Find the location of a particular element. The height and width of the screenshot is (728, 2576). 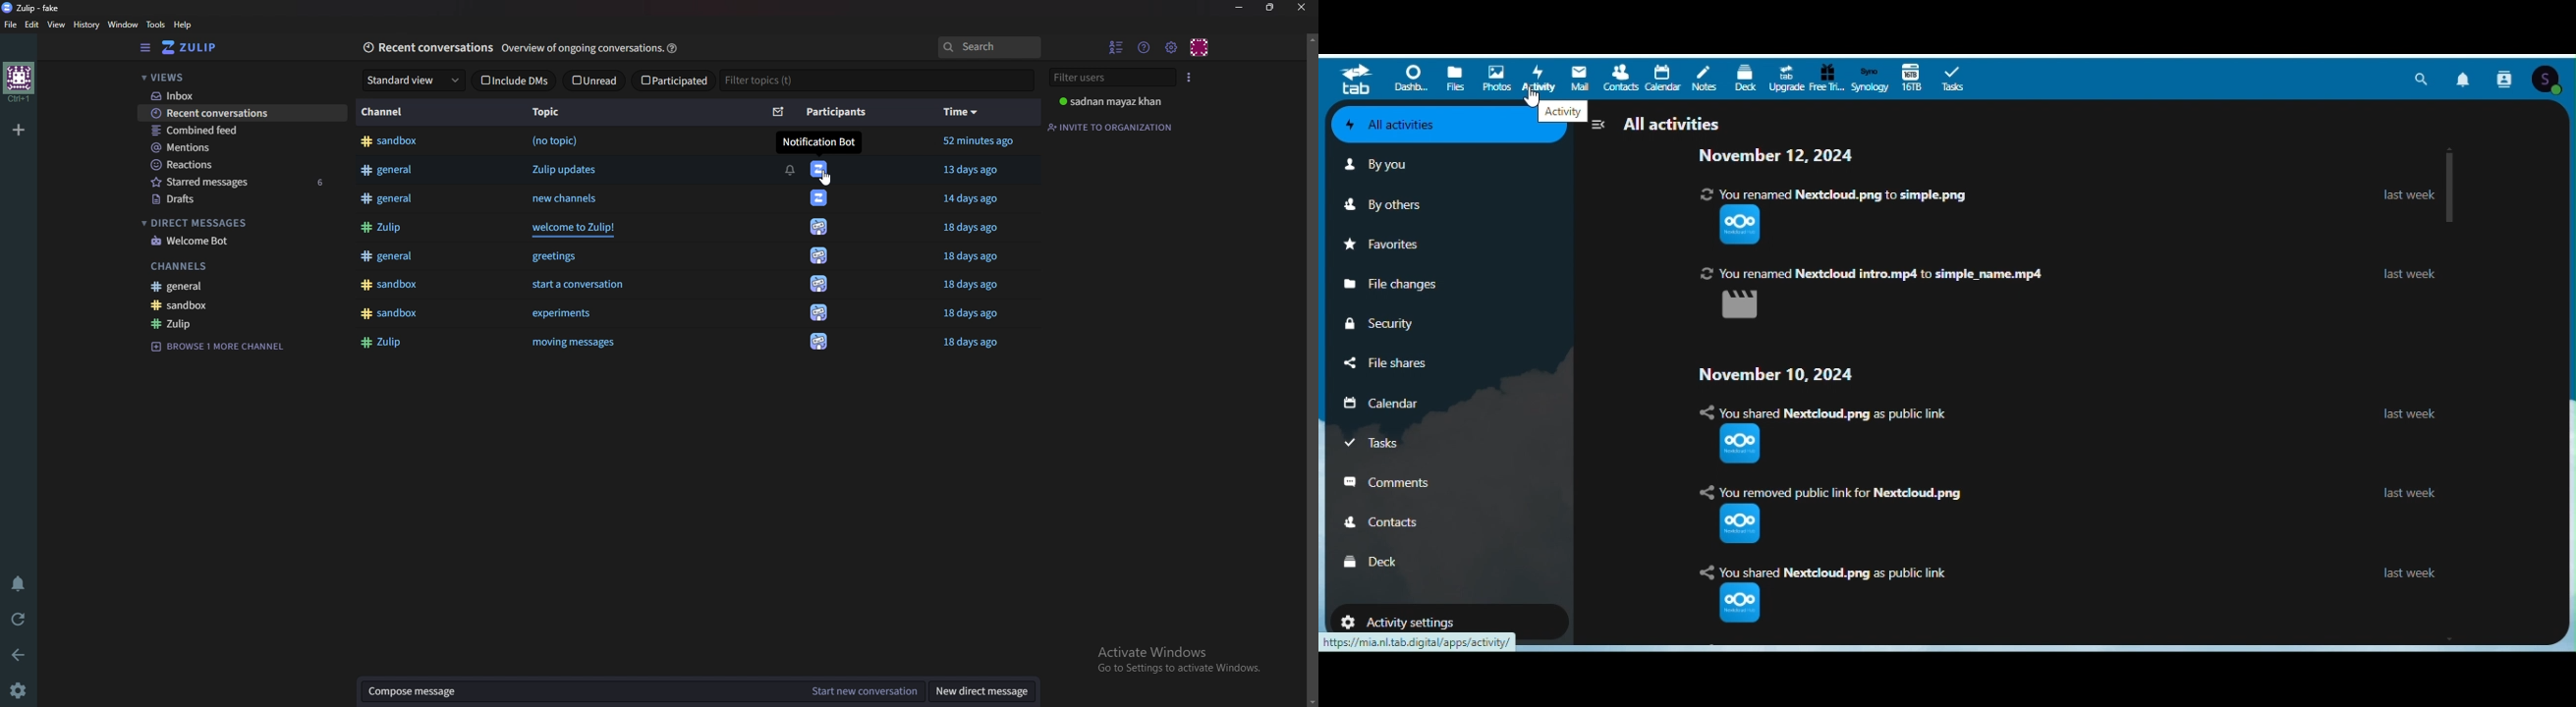

52 minutes ago is located at coordinates (979, 141).